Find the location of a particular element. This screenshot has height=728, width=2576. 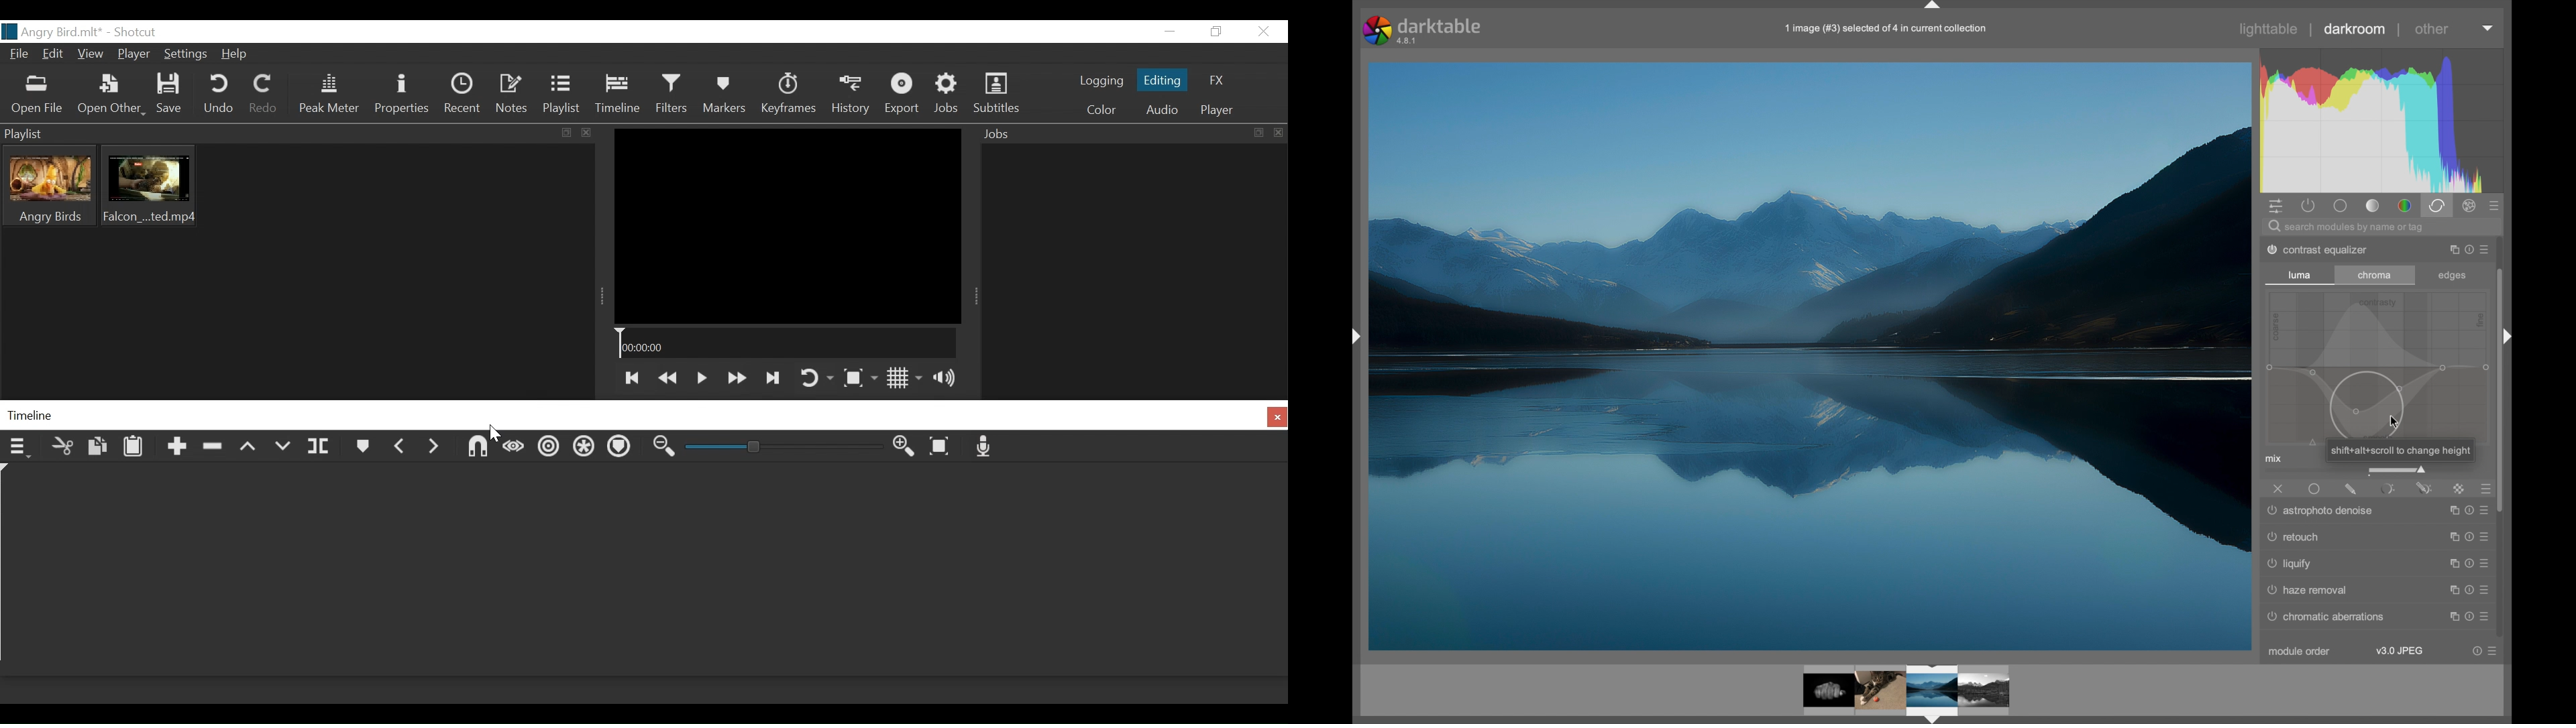

Toggle player on looping is located at coordinates (816, 377).